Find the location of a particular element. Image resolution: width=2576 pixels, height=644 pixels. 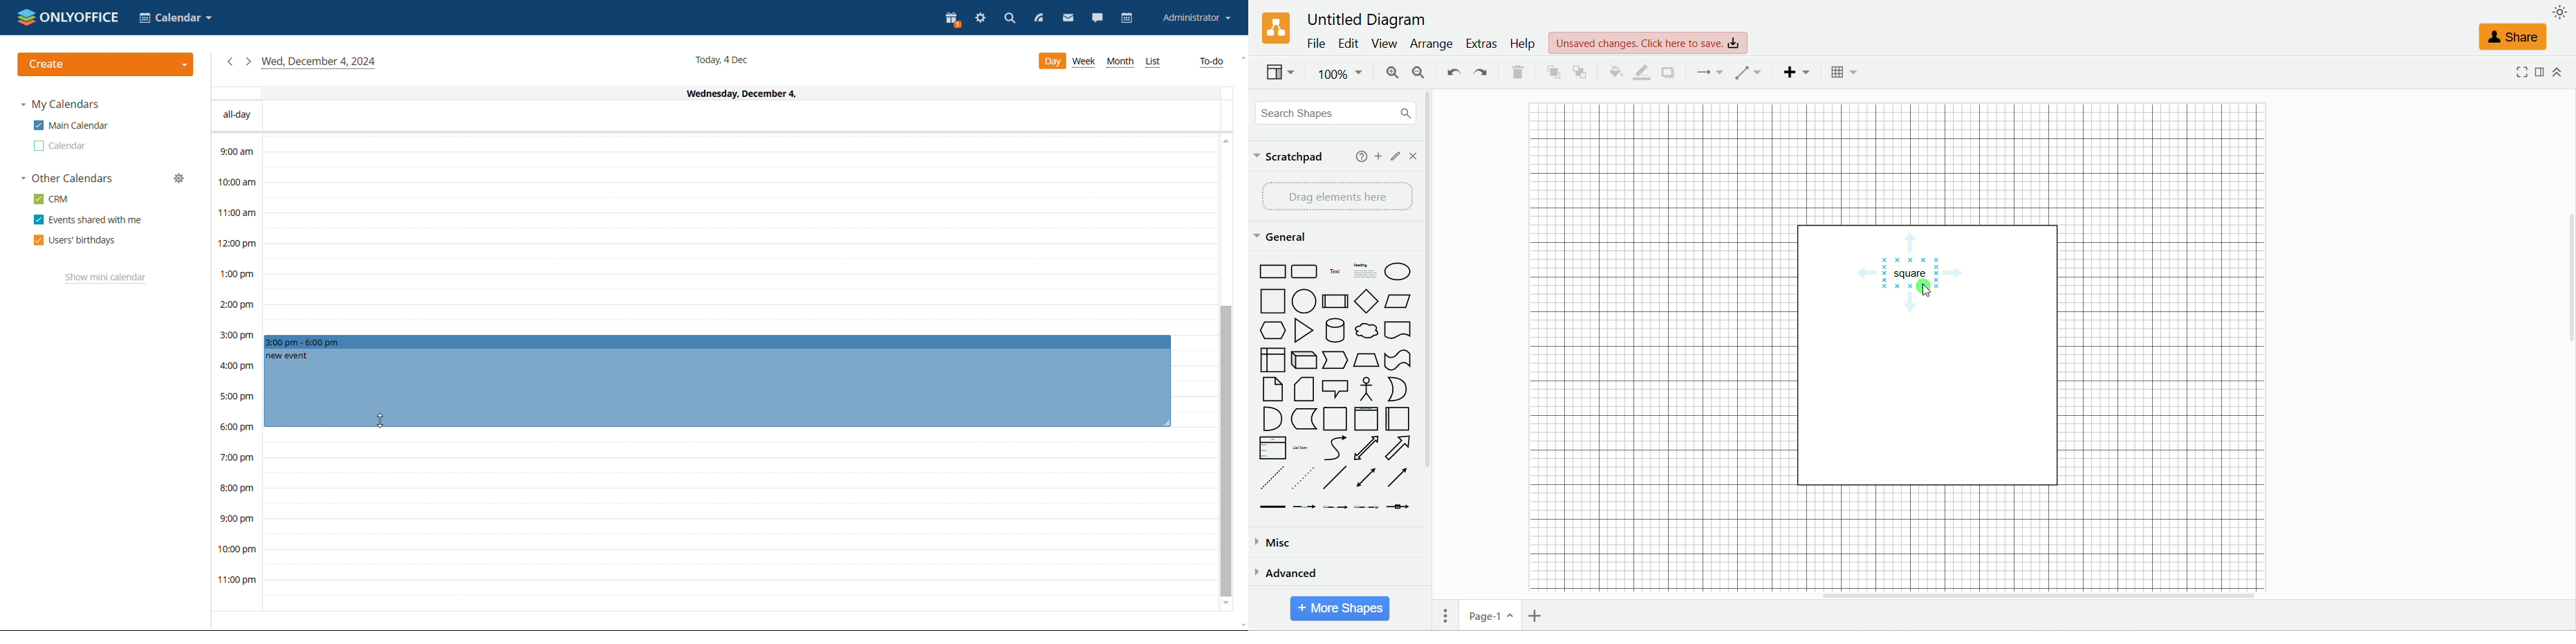

help is located at coordinates (1521, 44).